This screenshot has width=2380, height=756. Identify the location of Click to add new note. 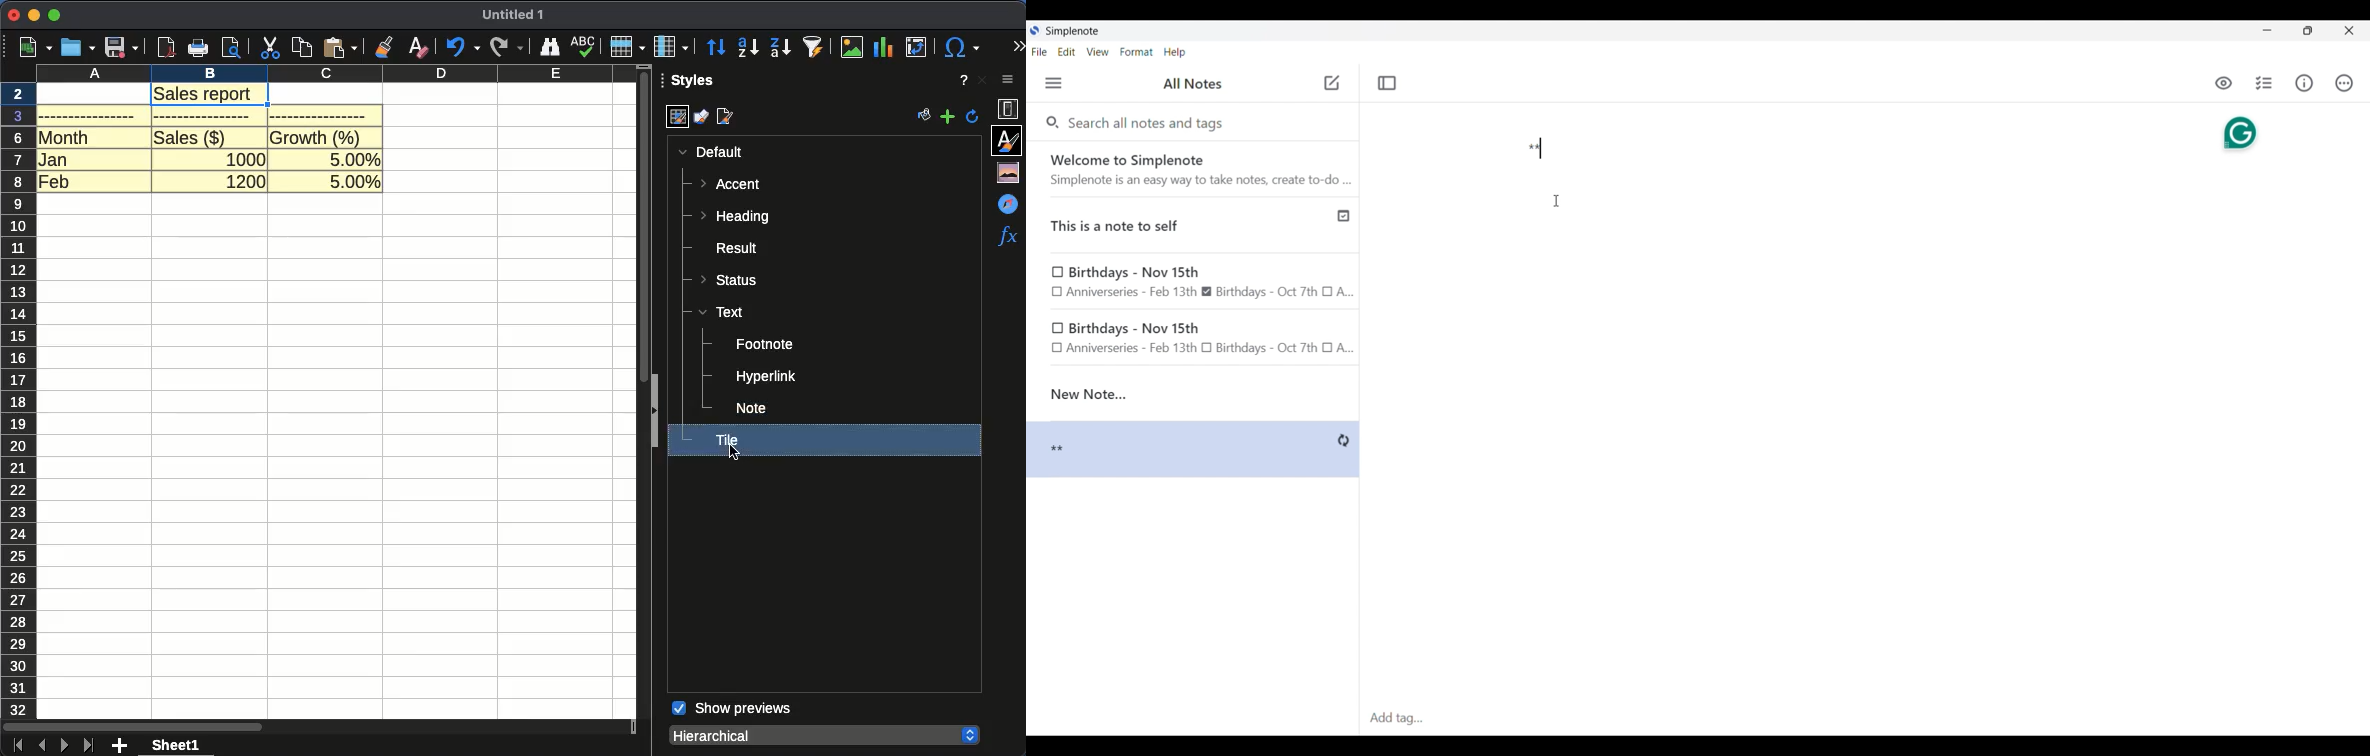
(1332, 83).